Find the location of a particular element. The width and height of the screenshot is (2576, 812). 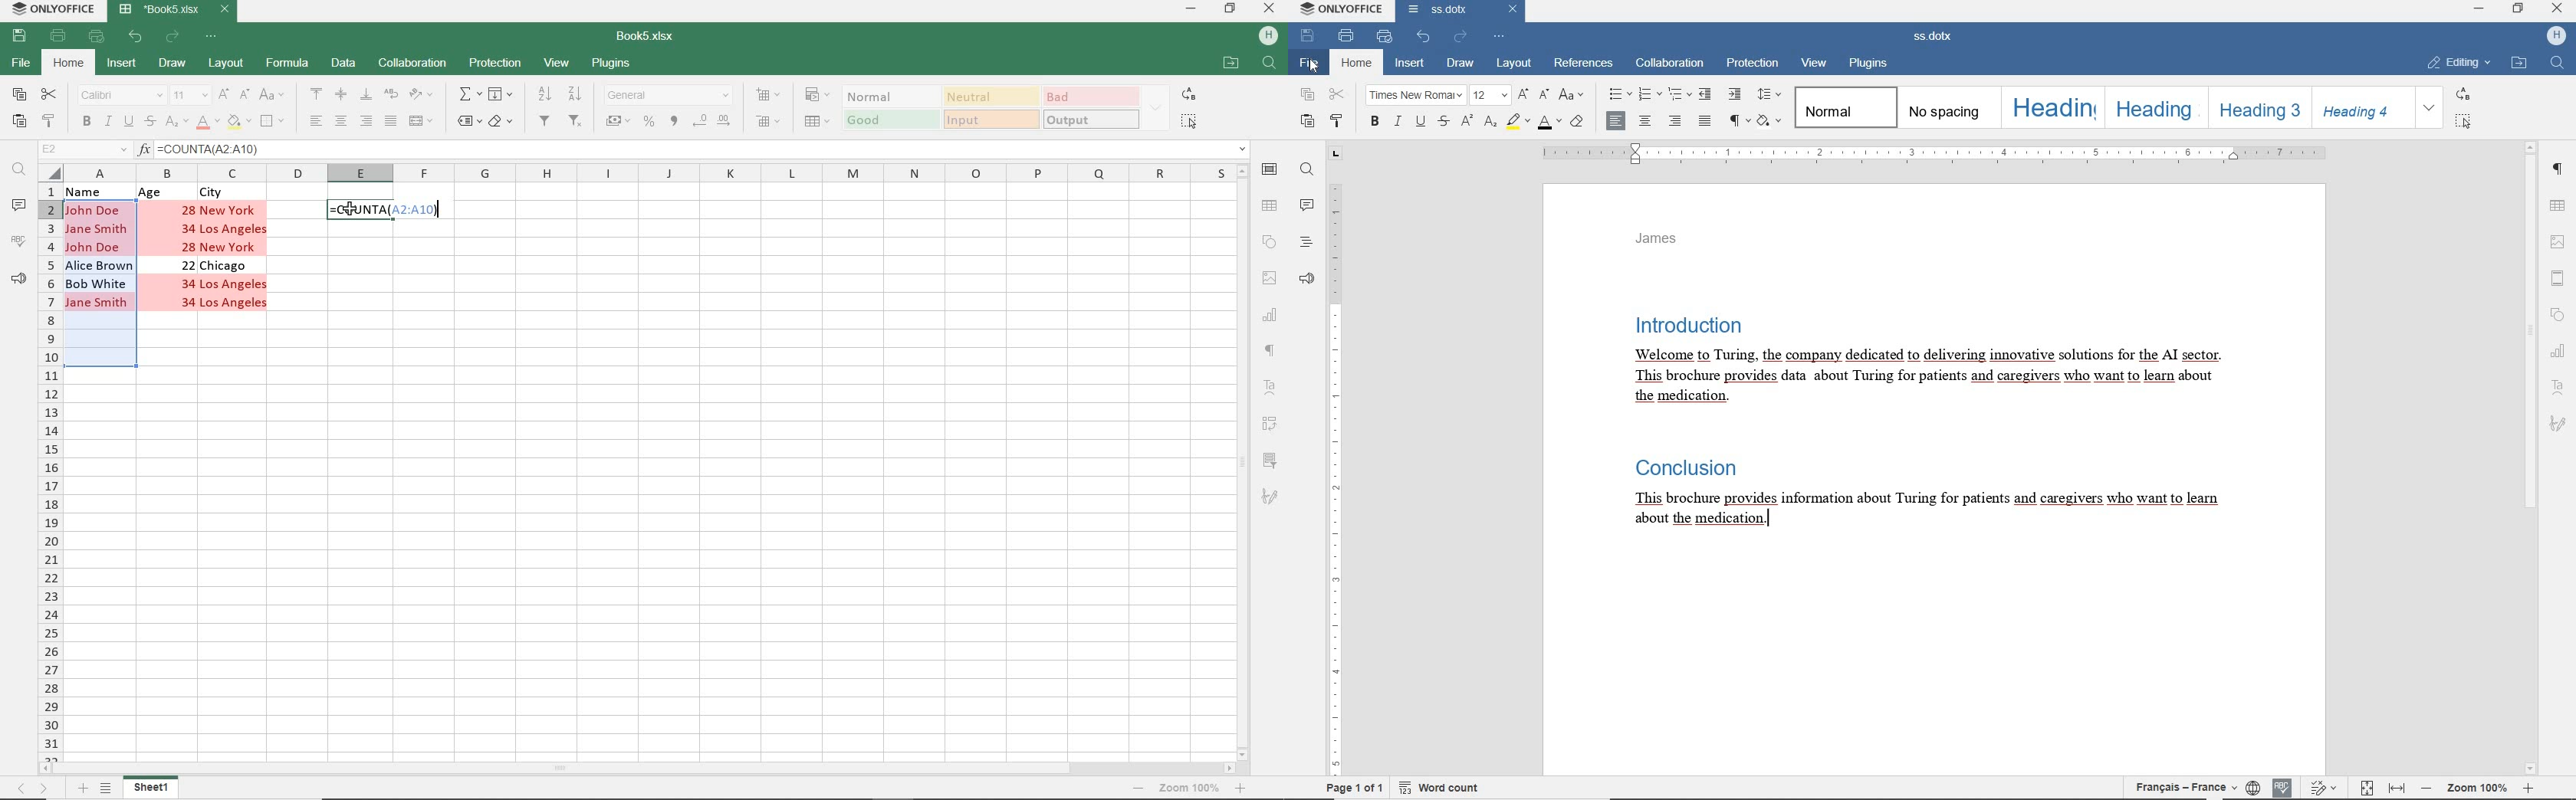

NEUTRAL is located at coordinates (990, 96).